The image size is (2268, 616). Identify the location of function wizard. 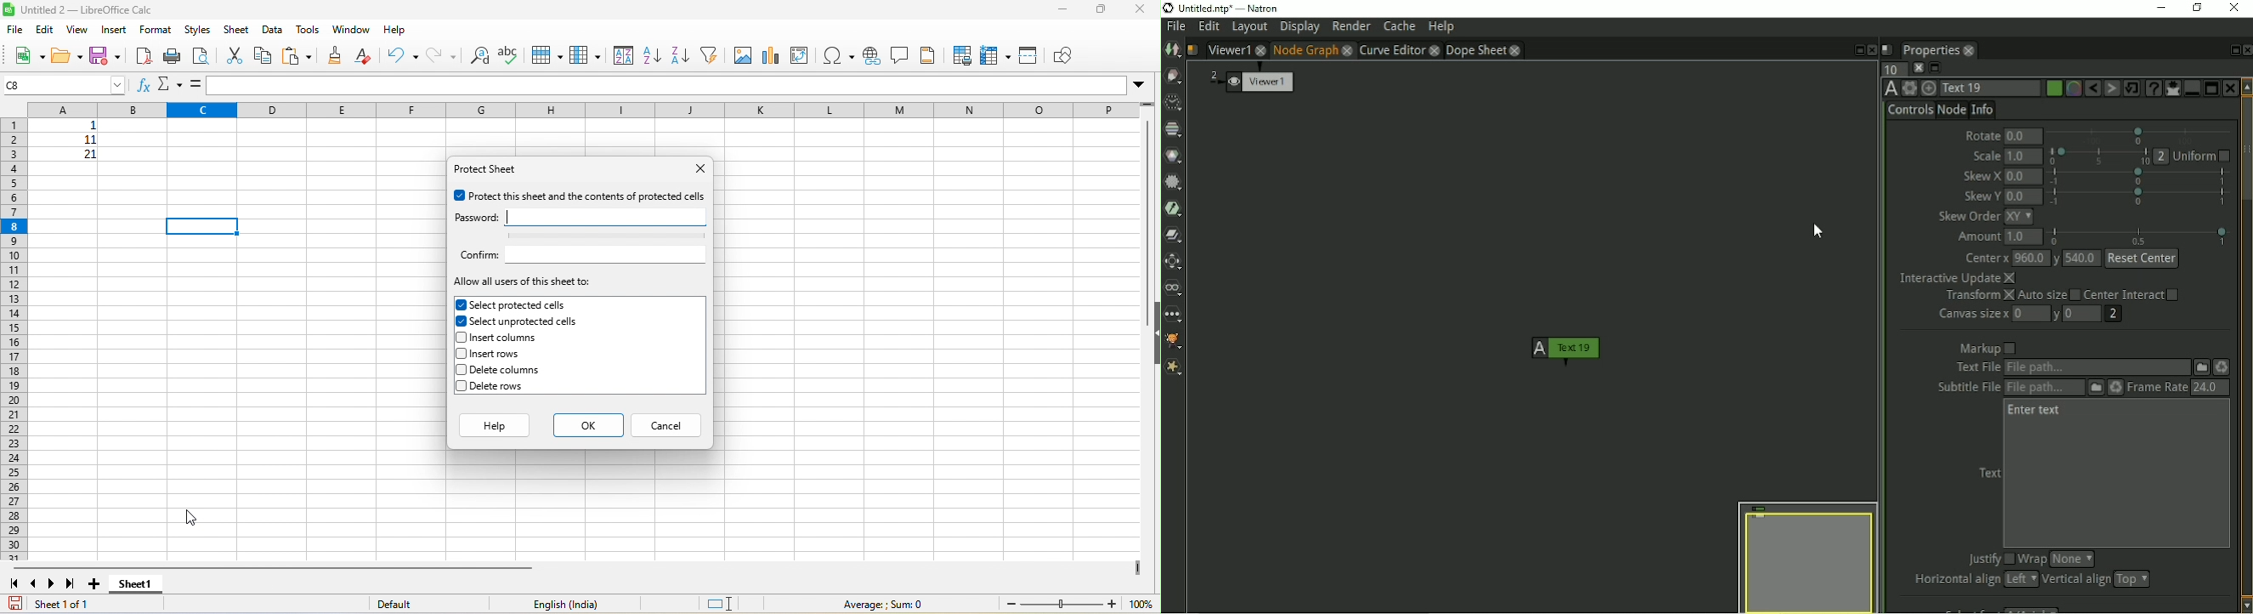
(144, 87).